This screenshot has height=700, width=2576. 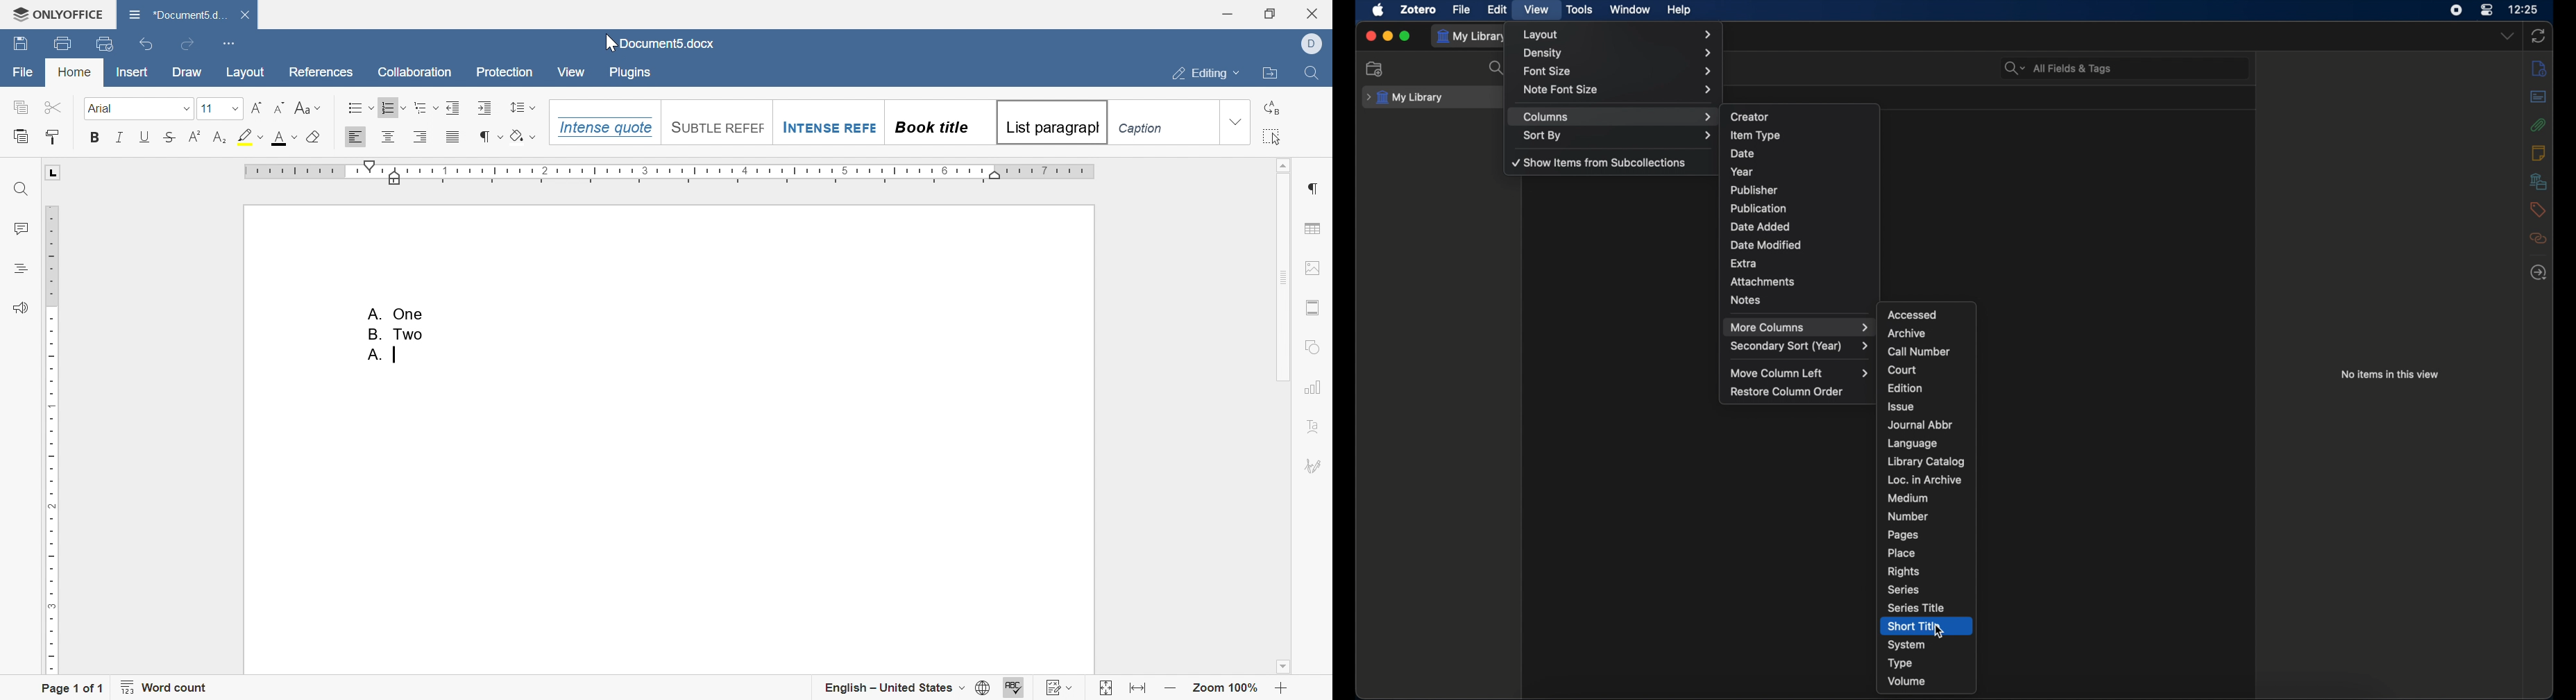 What do you see at coordinates (410, 335) in the screenshot?
I see `copy` at bounding box center [410, 335].